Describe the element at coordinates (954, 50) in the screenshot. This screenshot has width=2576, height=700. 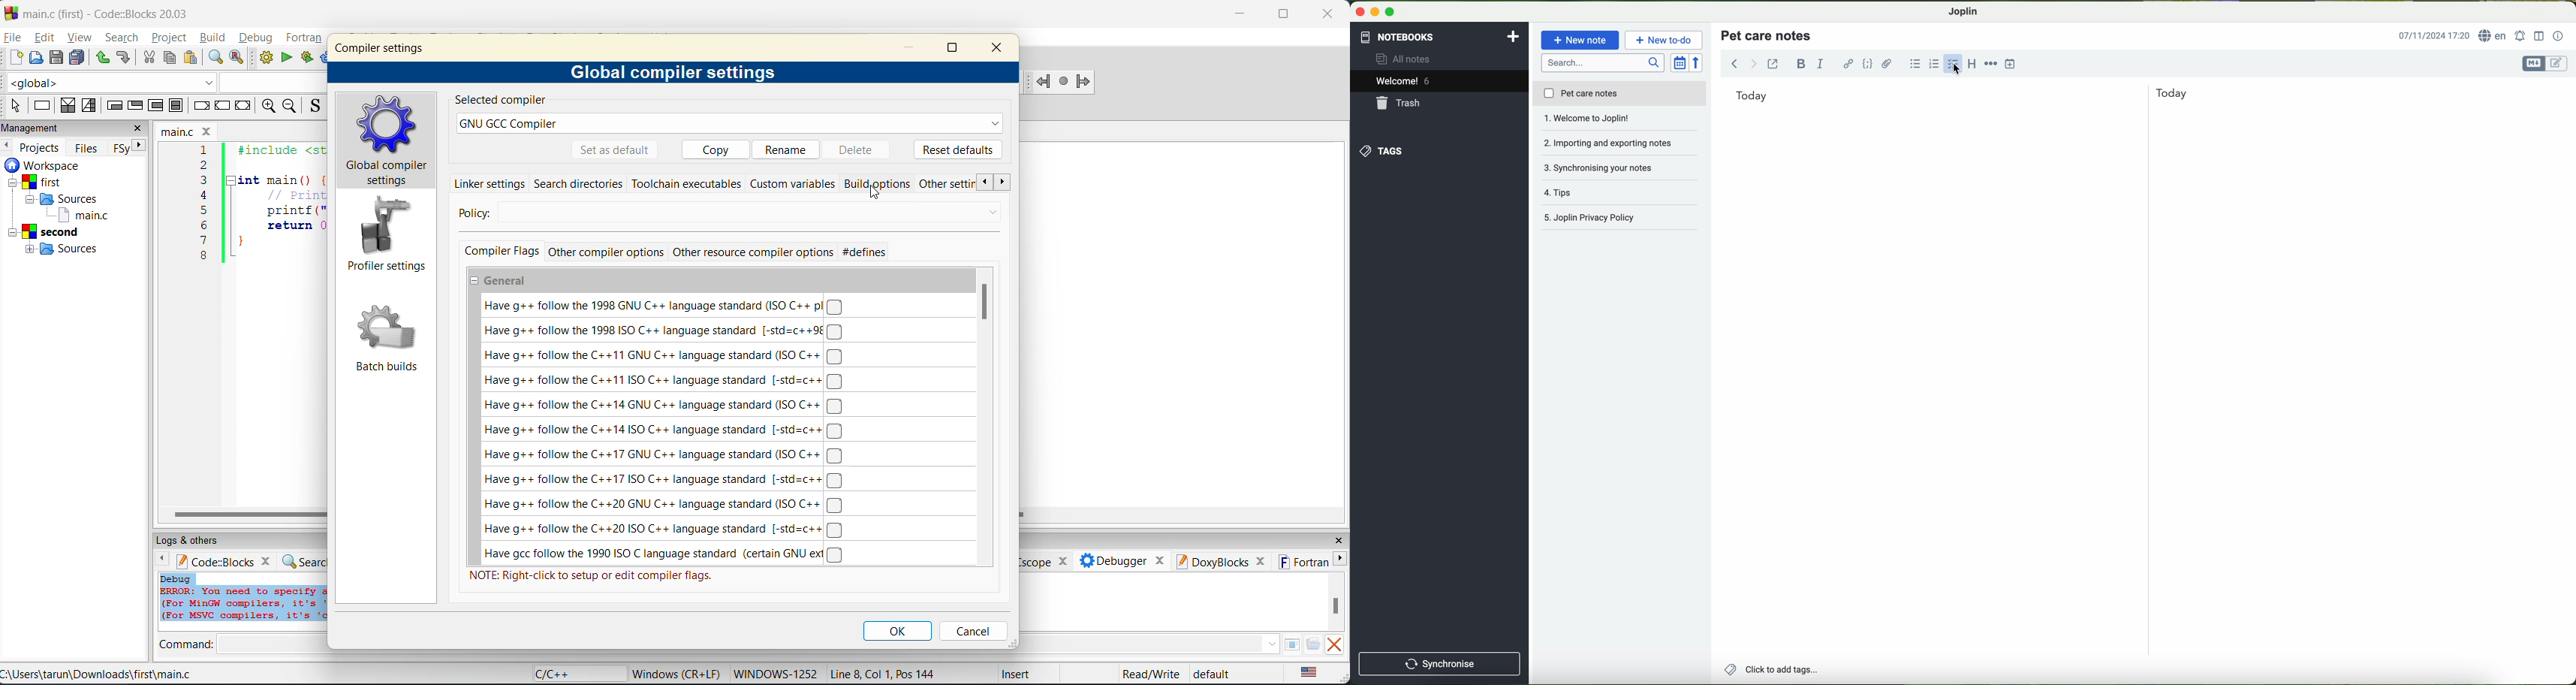
I see `maximize` at that location.